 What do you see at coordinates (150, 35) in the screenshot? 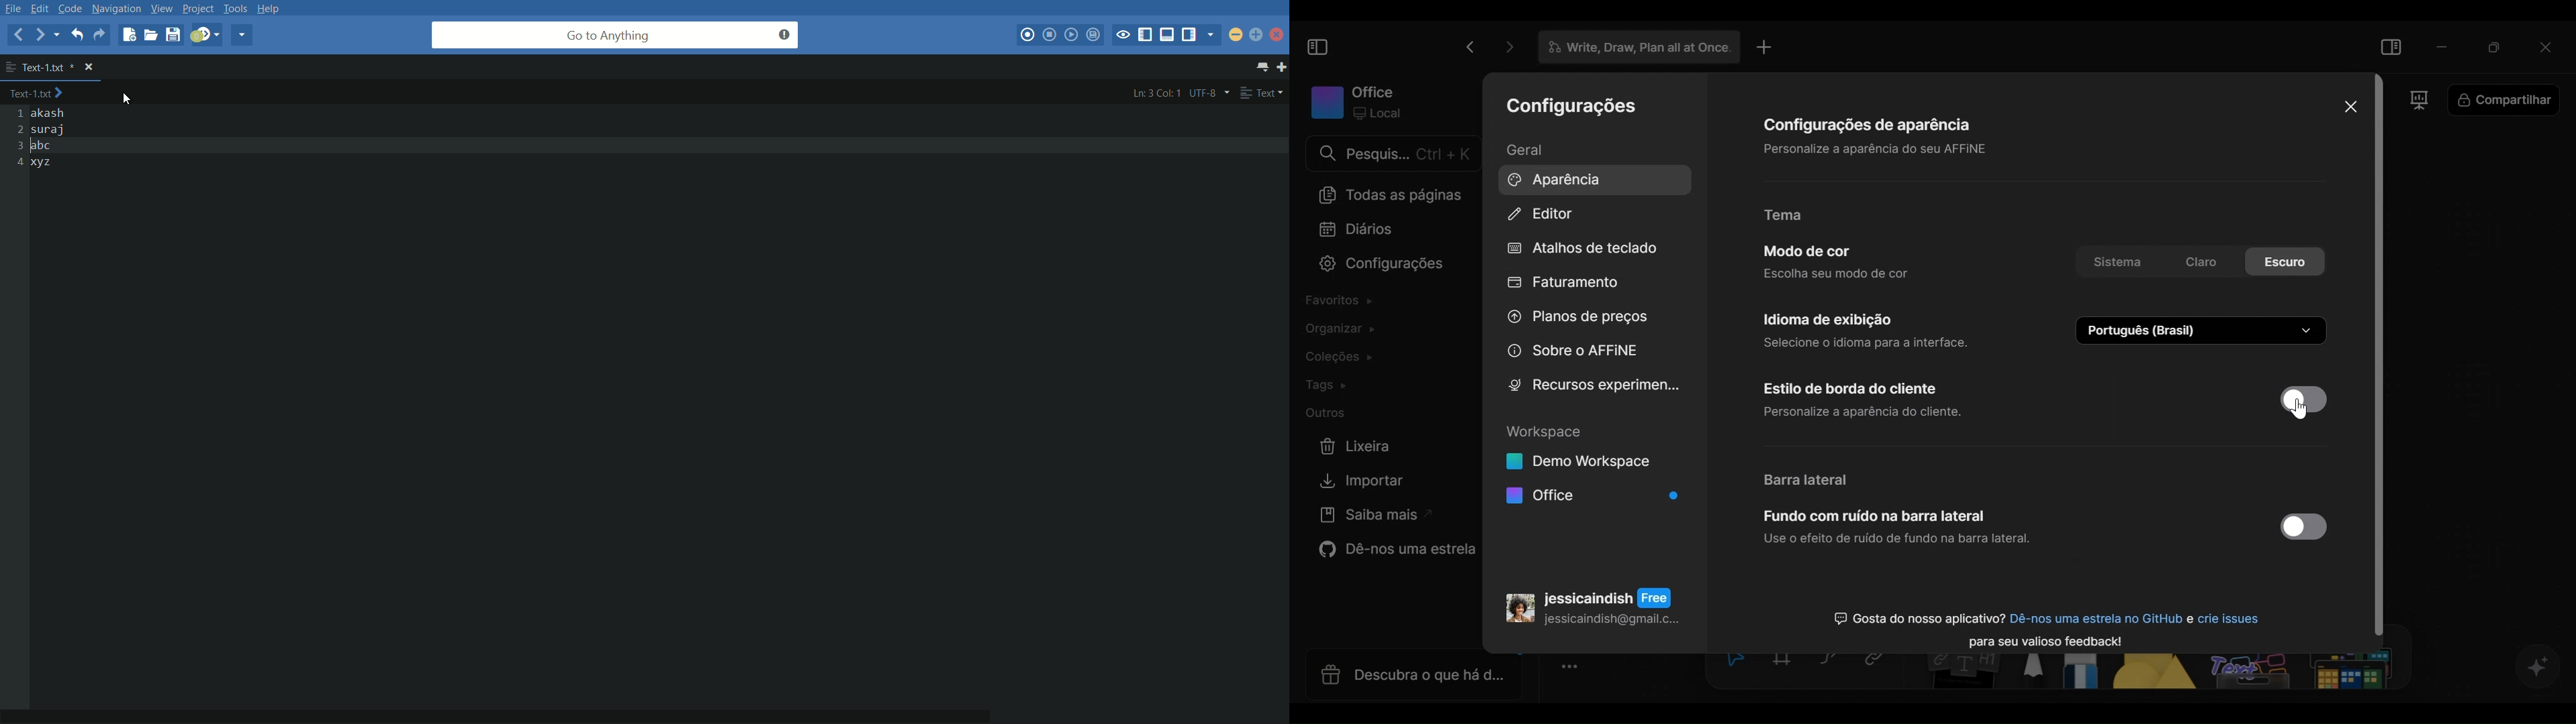
I see `open file` at bounding box center [150, 35].